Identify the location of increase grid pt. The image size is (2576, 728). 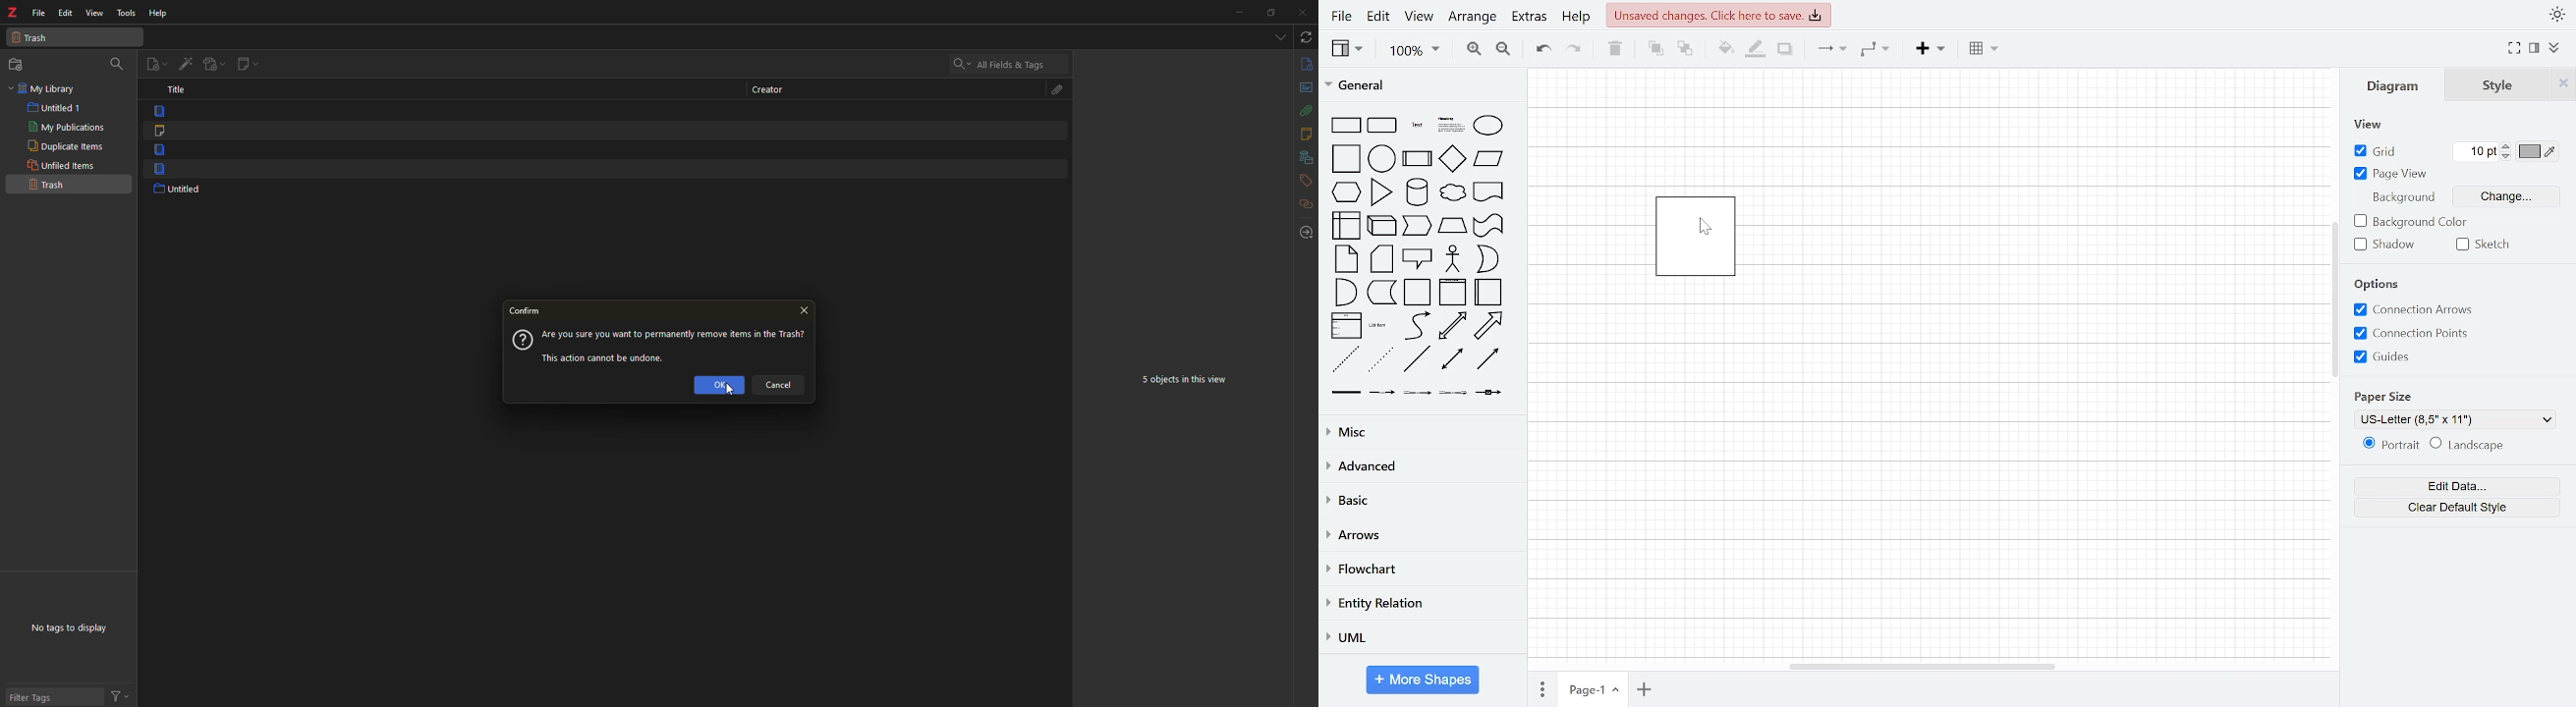
(2507, 145).